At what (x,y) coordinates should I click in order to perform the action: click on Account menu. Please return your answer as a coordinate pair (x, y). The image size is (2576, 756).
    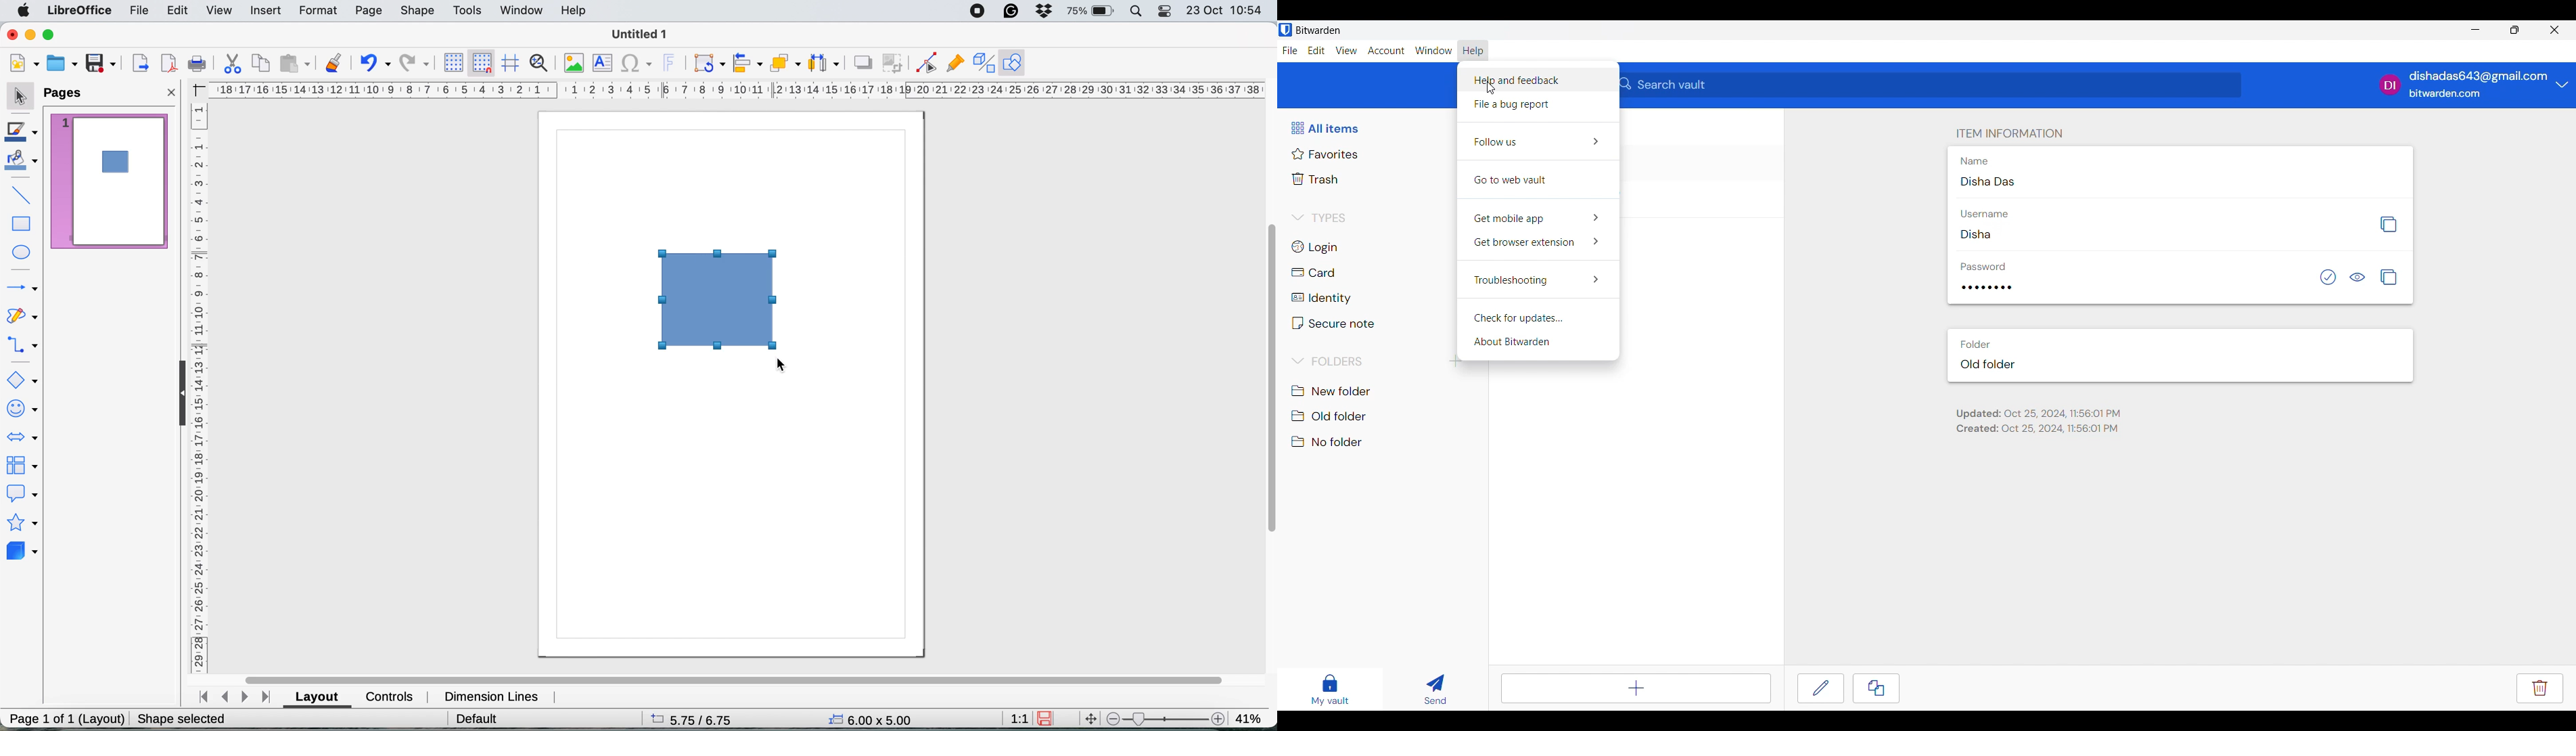
    Looking at the image, I should click on (1386, 50).